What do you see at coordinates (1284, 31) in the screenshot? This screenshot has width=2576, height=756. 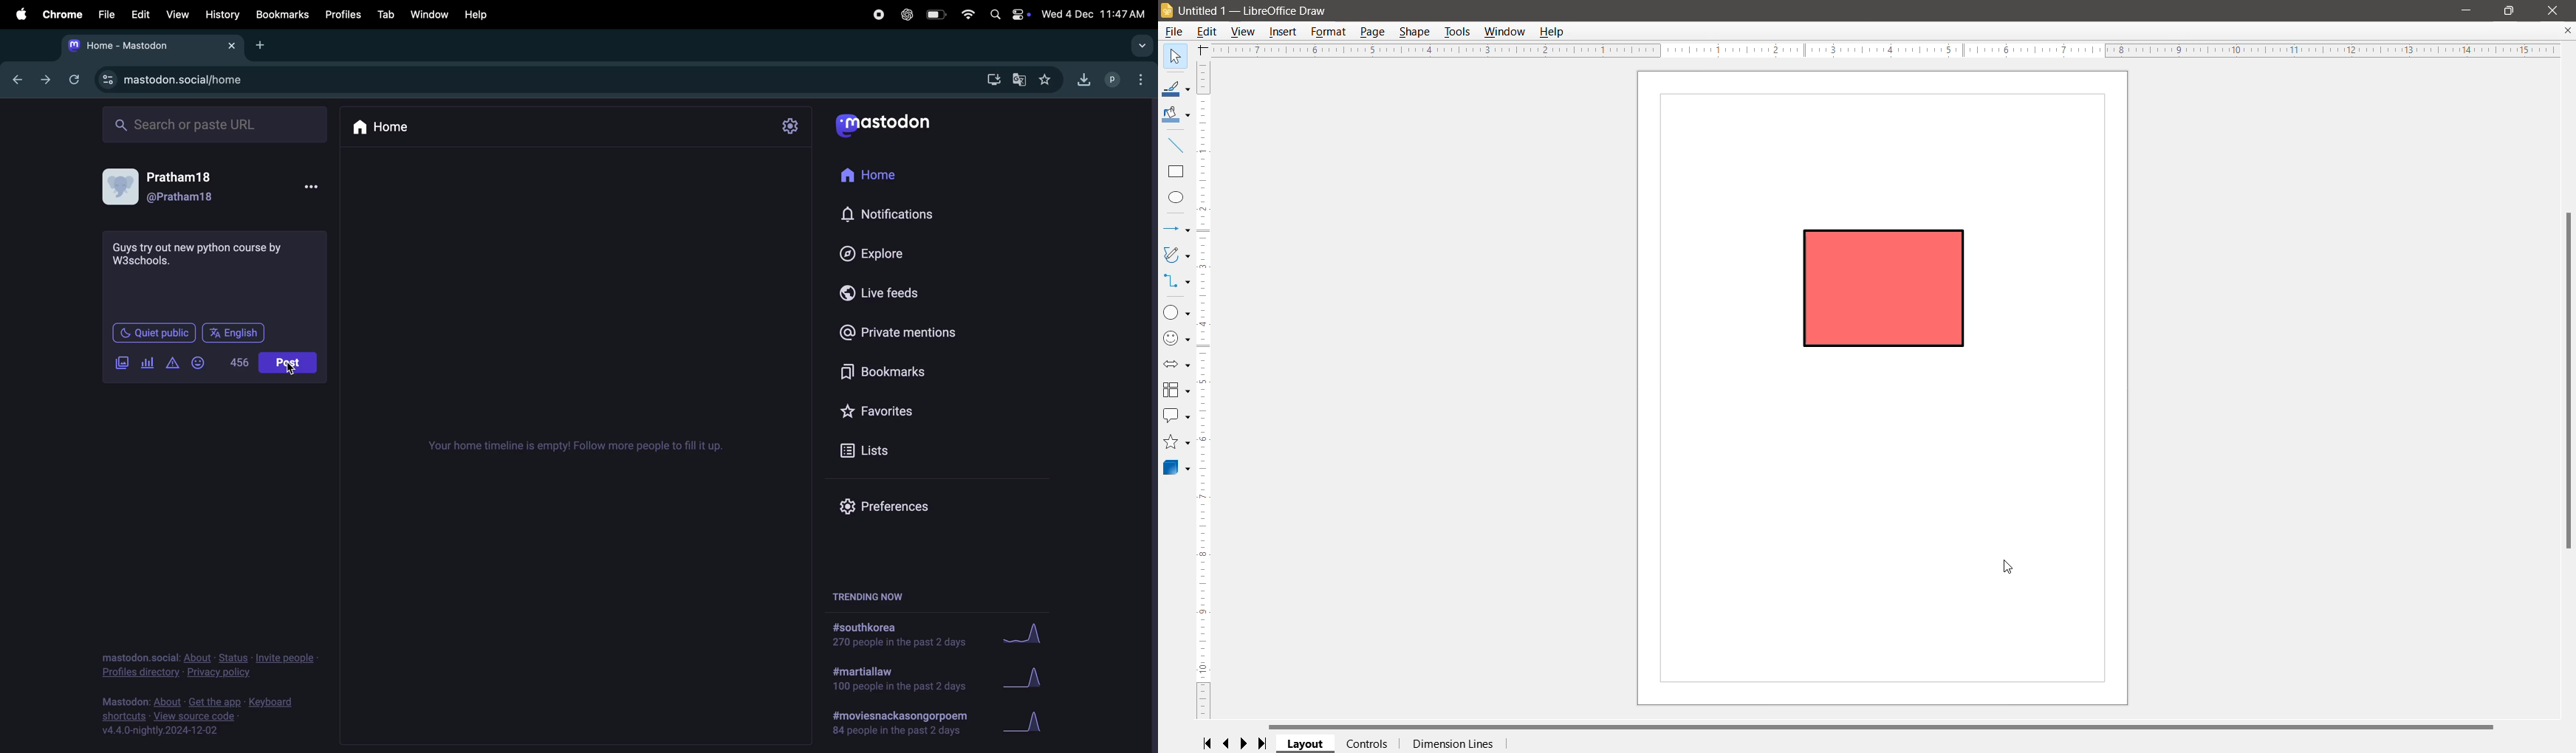 I see `Insert` at bounding box center [1284, 31].